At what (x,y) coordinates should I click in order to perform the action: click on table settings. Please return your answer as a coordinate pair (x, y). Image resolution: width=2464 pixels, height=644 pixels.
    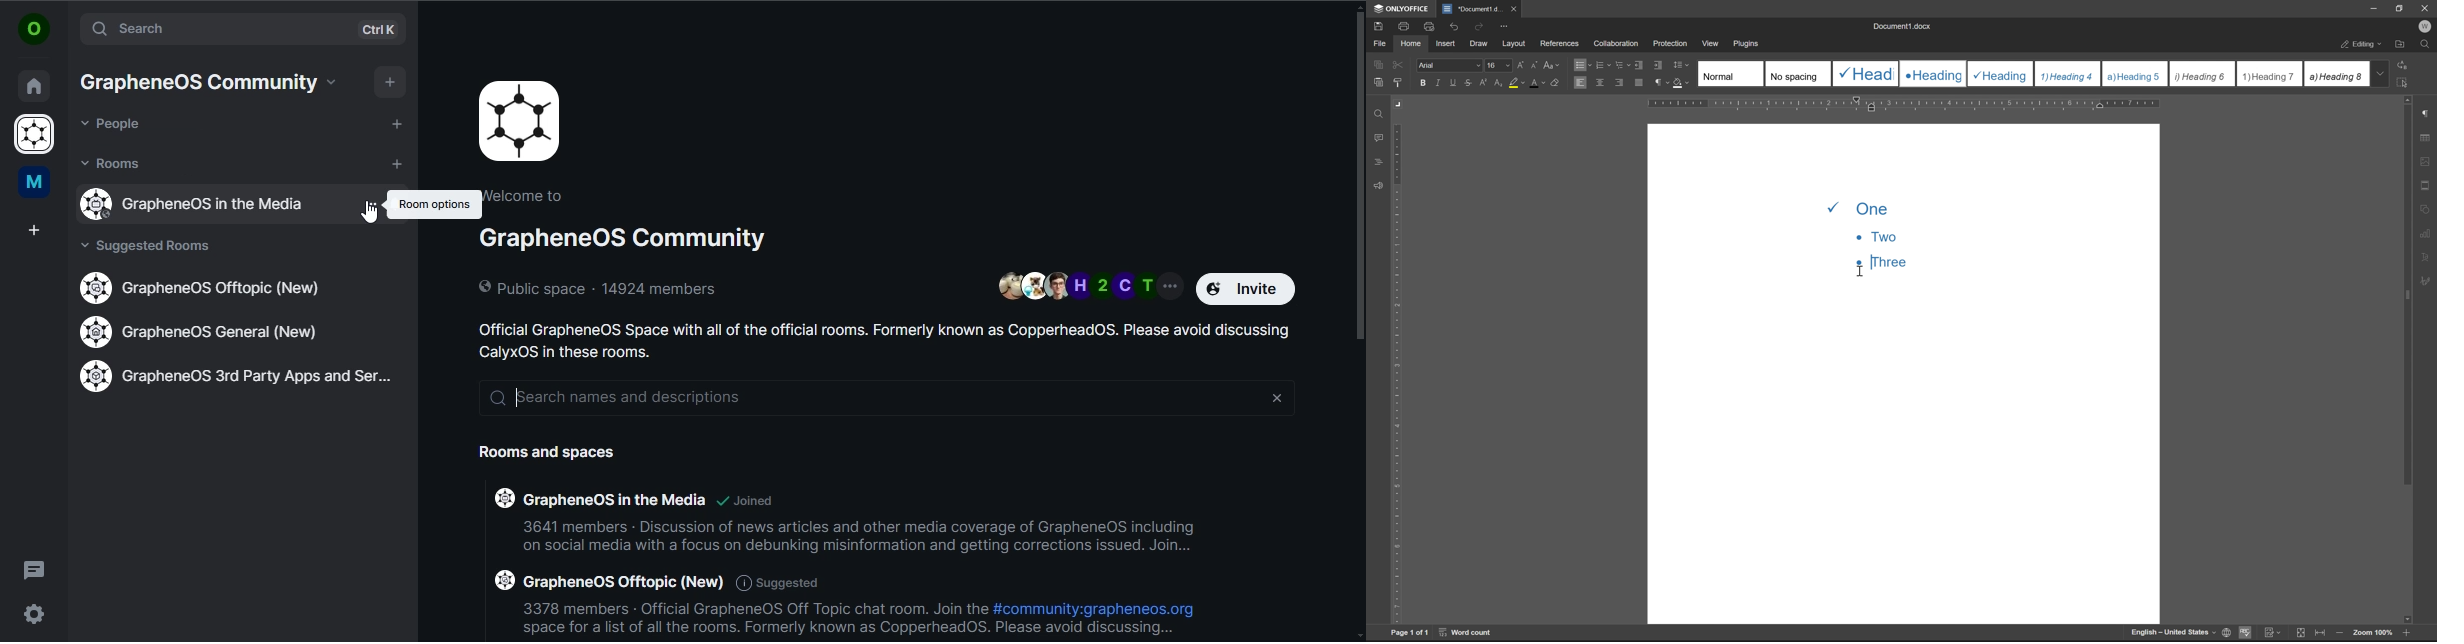
    Looking at the image, I should click on (2425, 139).